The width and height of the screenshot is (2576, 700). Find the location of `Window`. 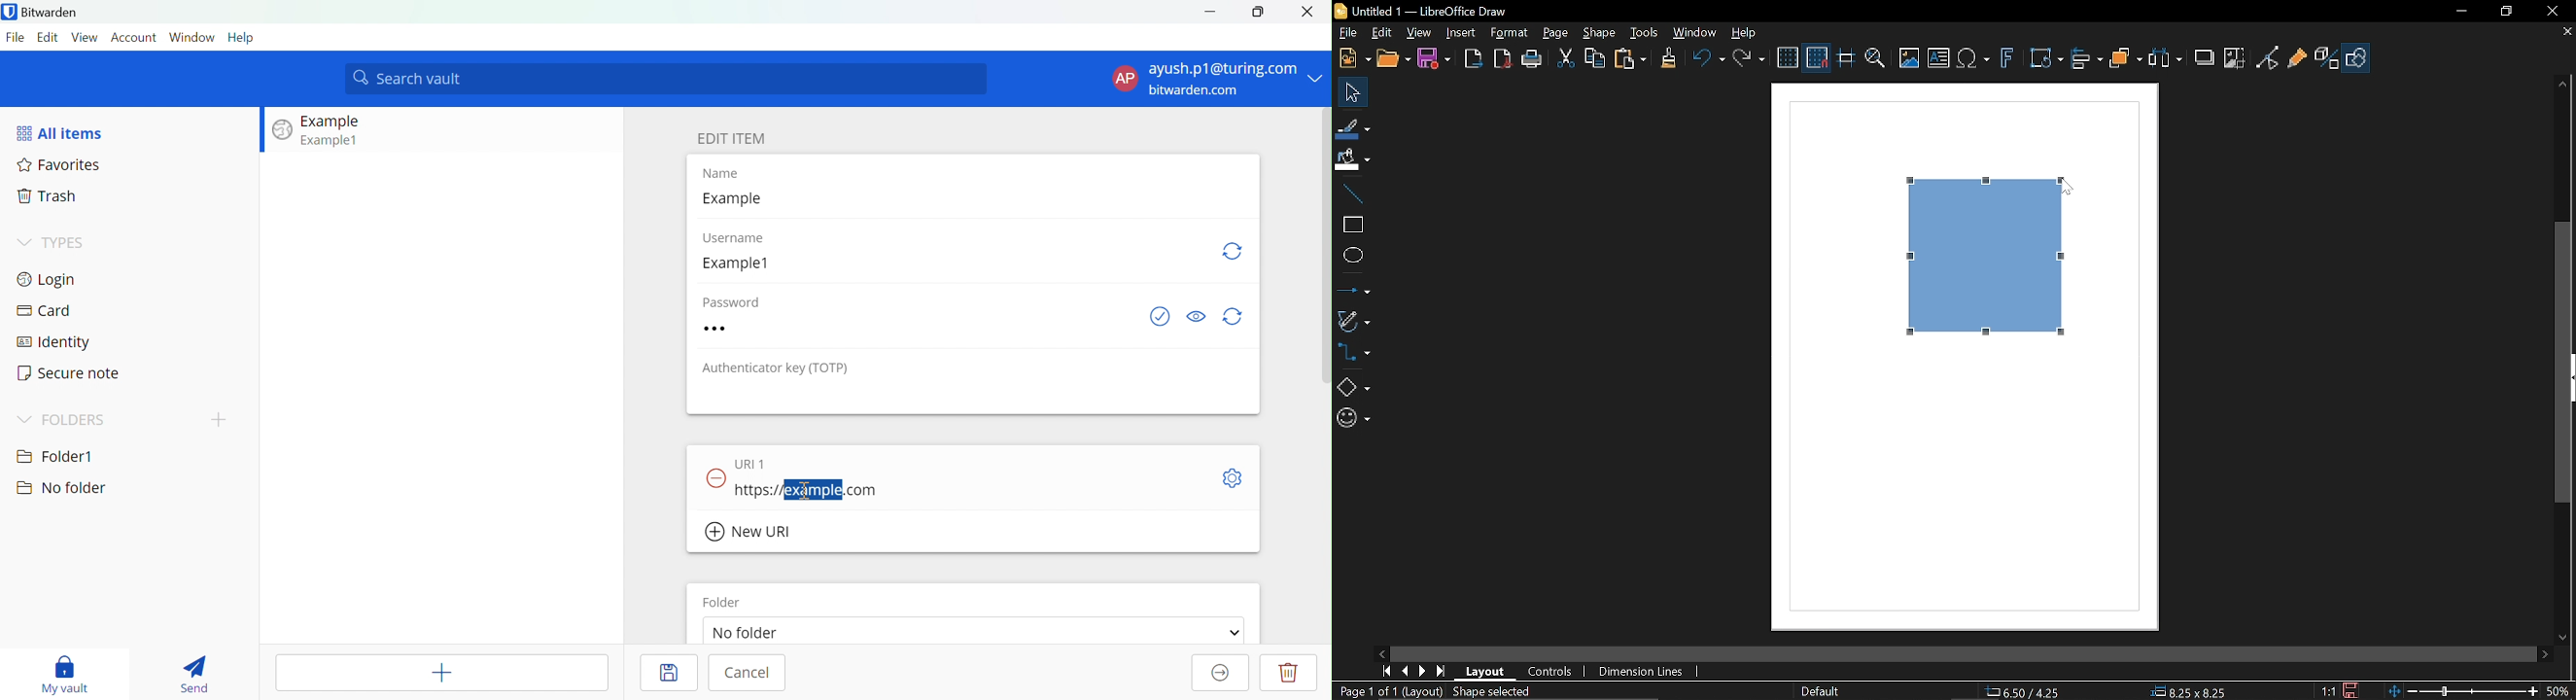

Window is located at coordinates (192, 37).